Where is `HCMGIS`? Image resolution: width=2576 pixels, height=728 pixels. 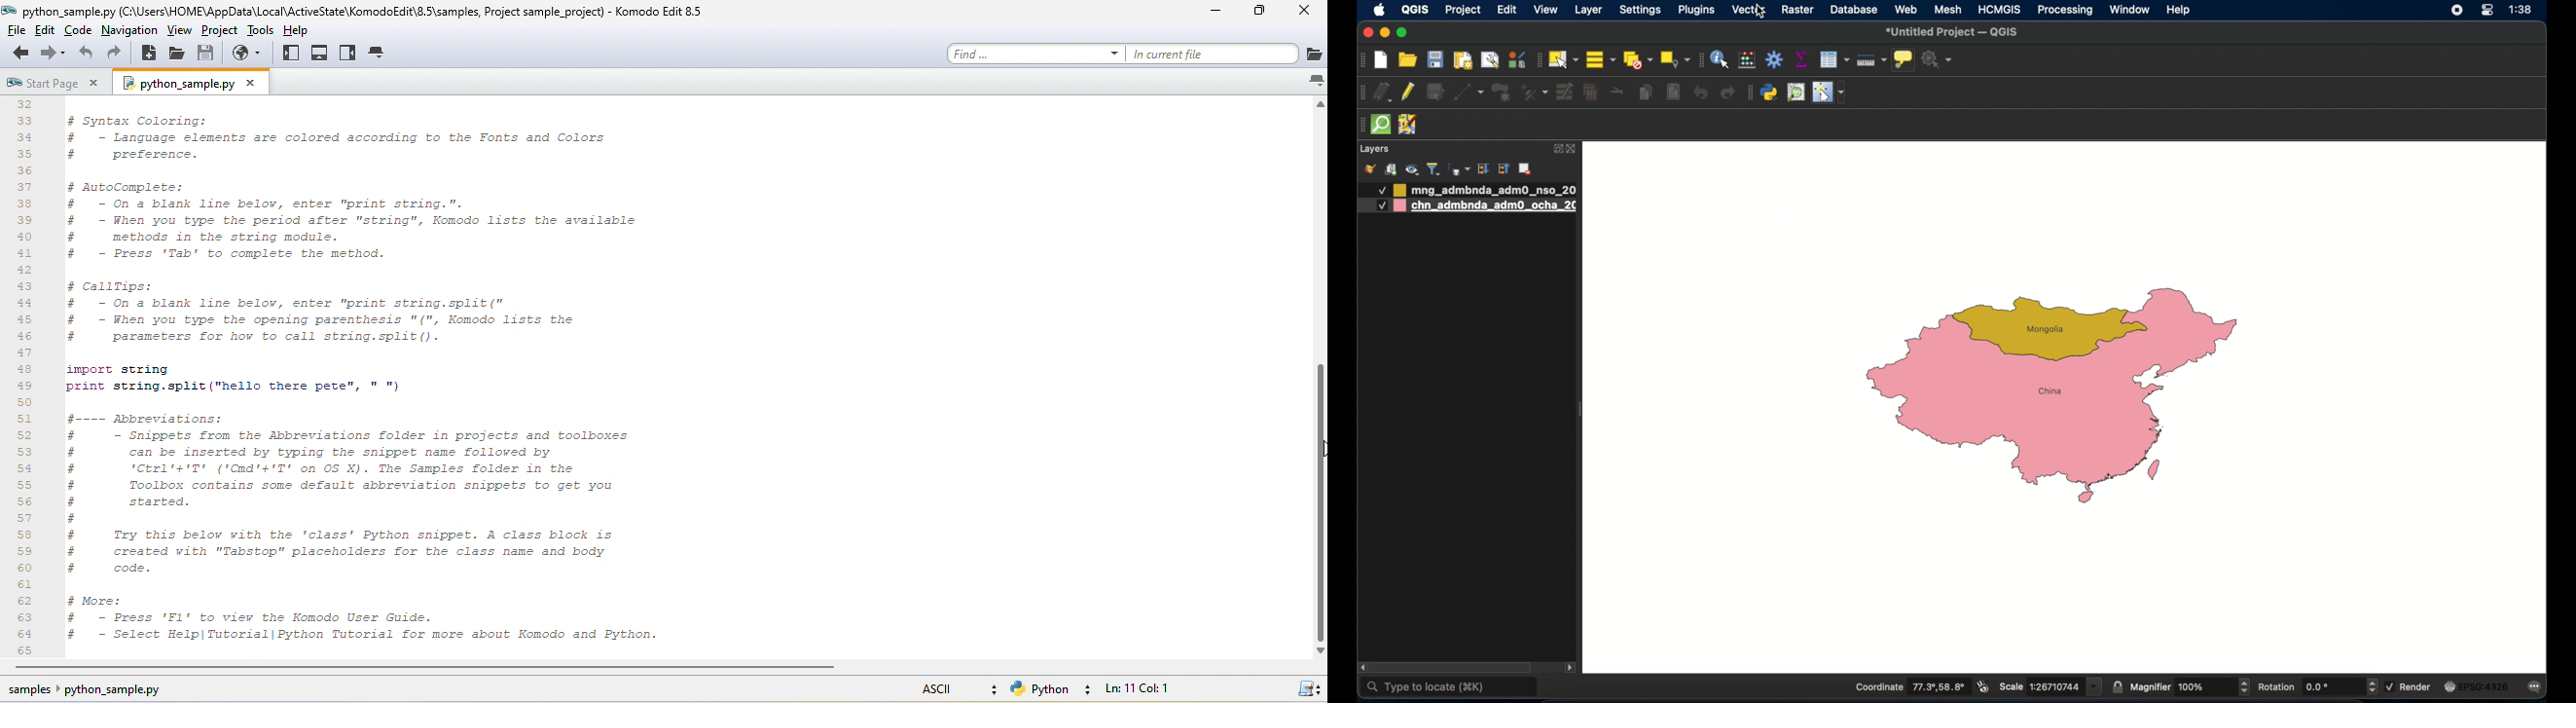 HCMGIS is located at coordinates (1999, 9).